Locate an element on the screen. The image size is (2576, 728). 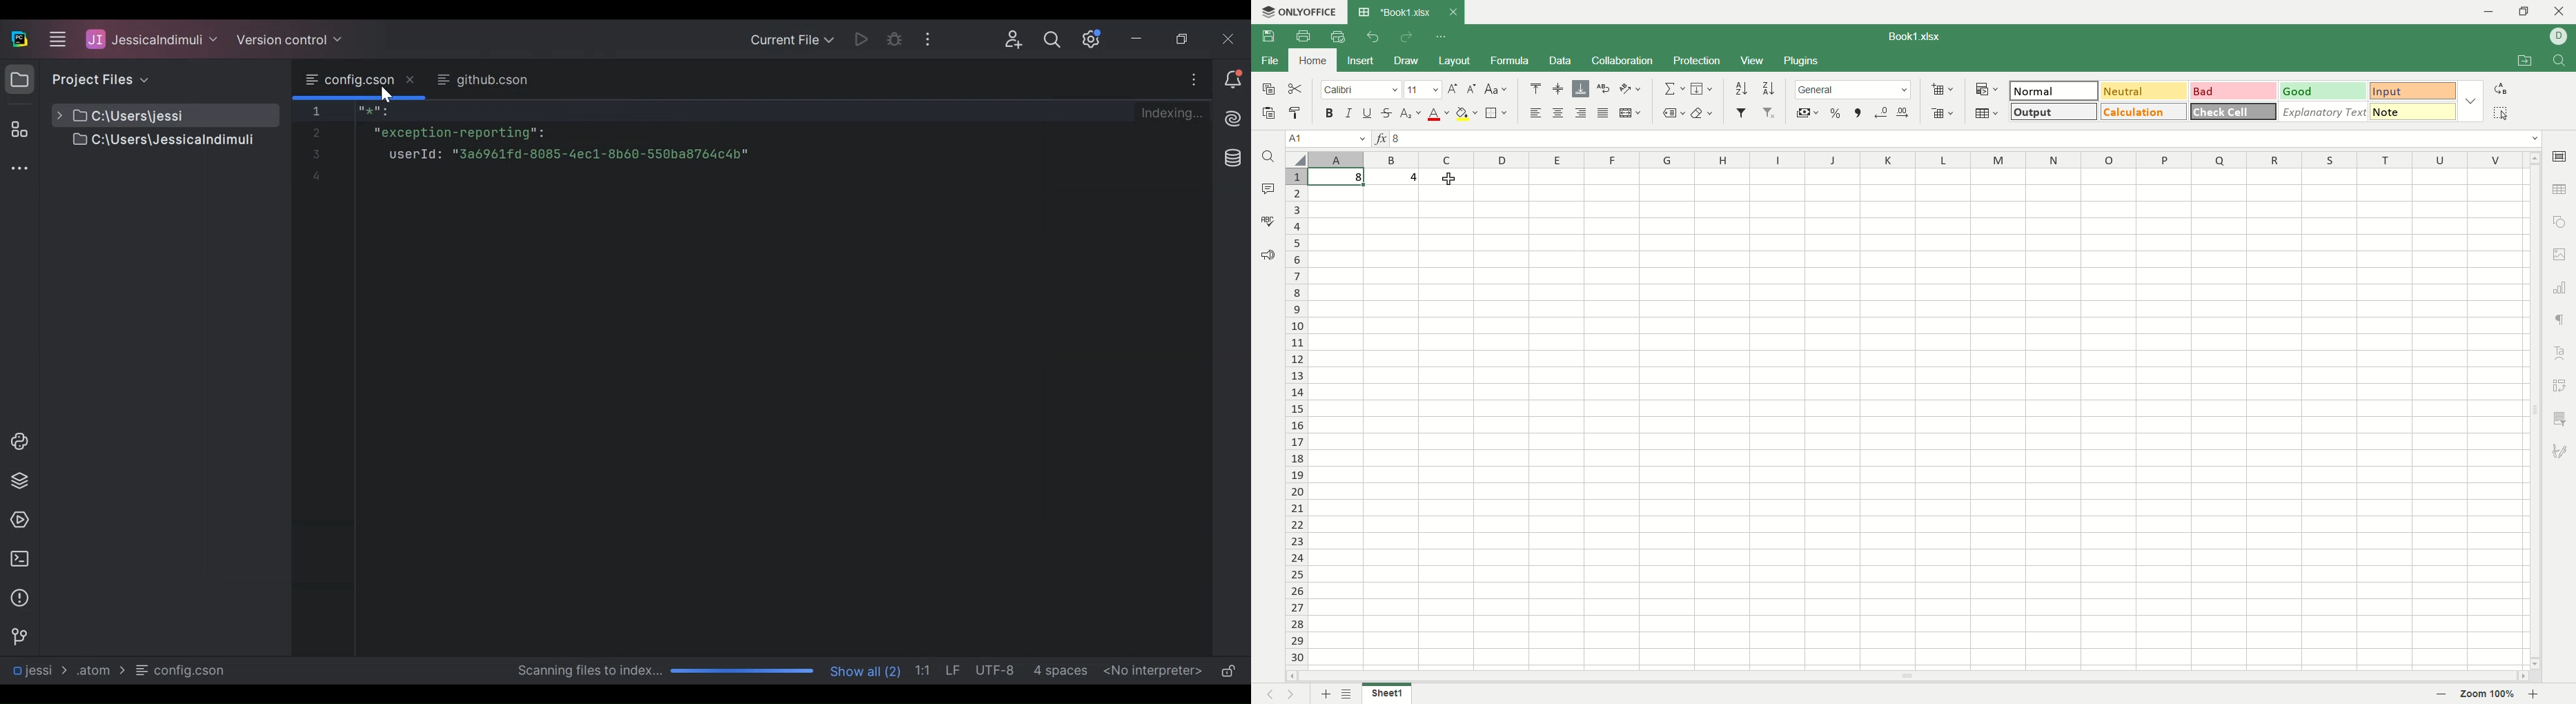
bold is located at coordinates (1329, 113).